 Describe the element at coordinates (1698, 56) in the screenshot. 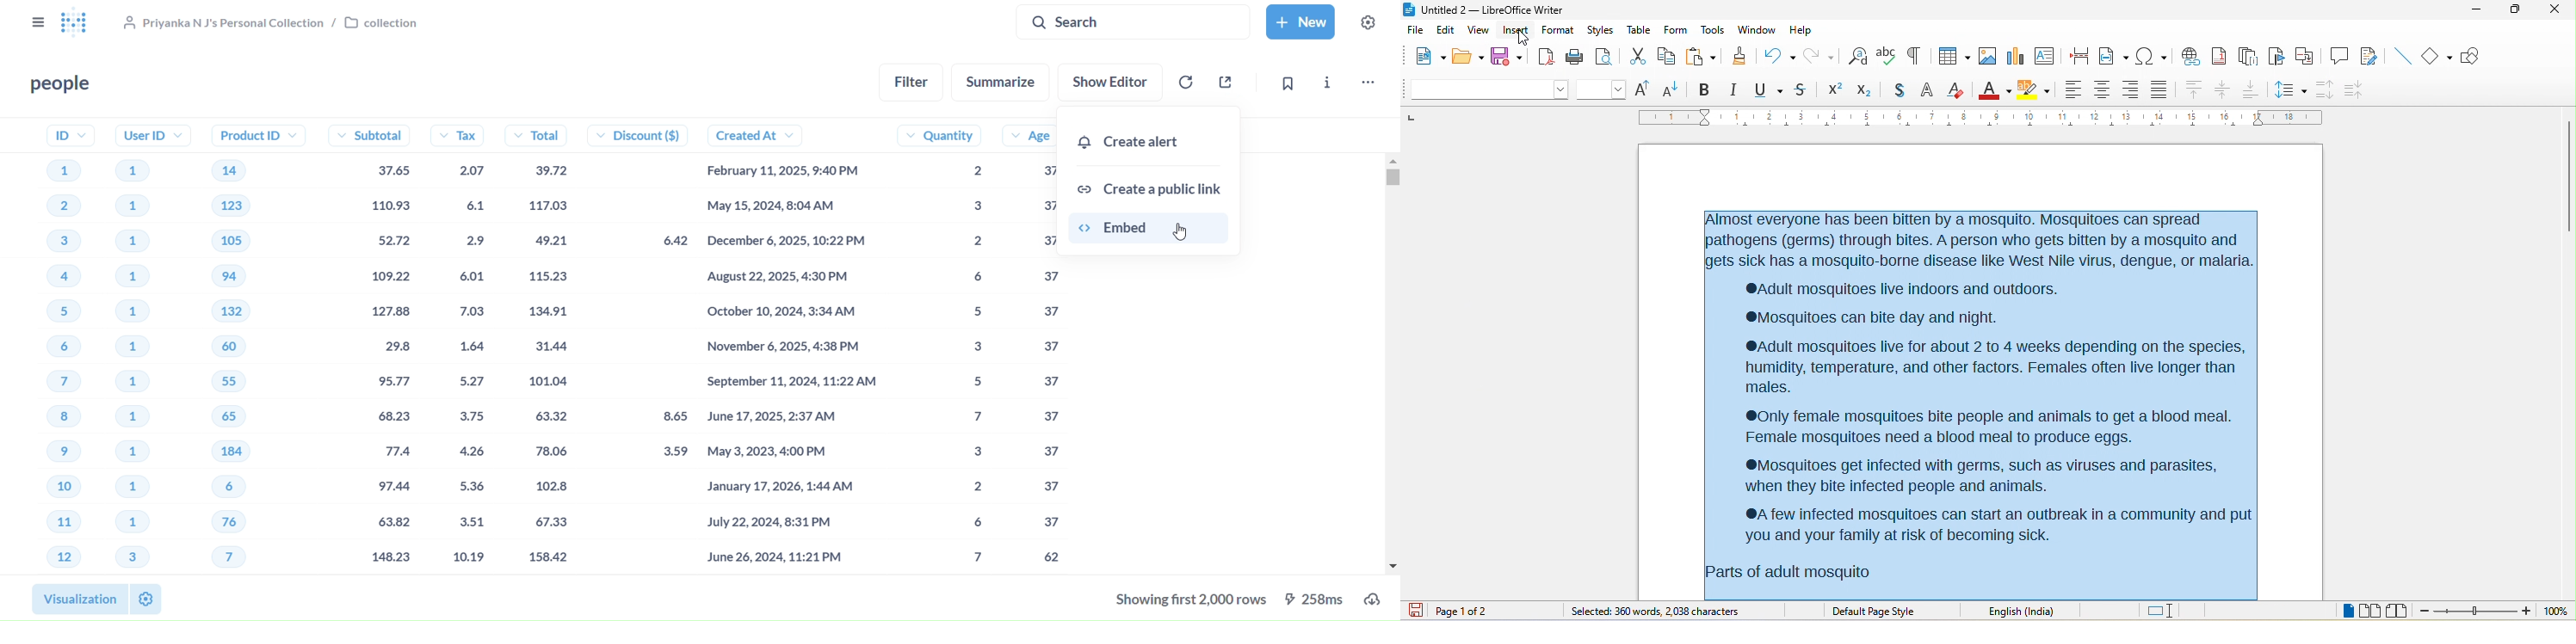

I see `paste` at that location.